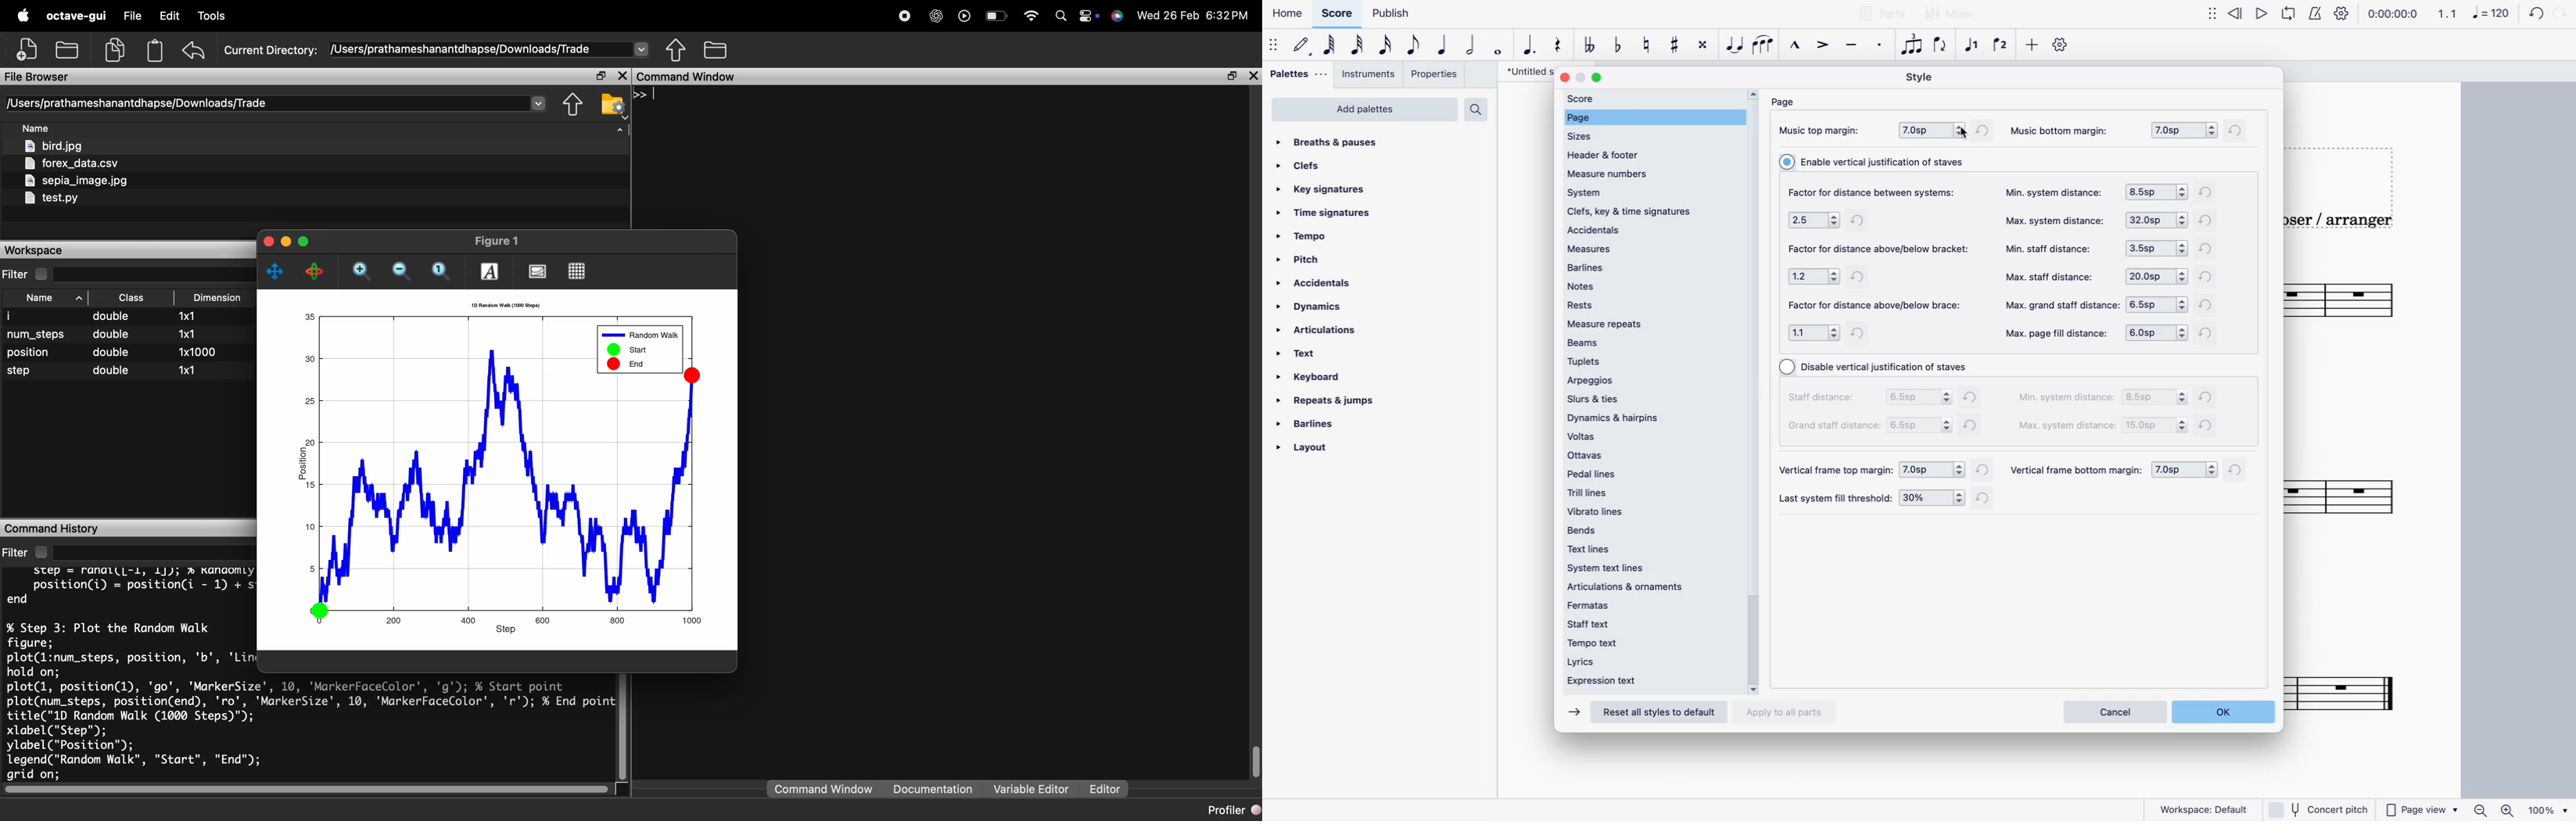 The width and height of the screenshot is (2576, 840). What do you see at coordinates (1395, 15) in the screenshot?
I see `publish` at bounding box center [1395, 15].